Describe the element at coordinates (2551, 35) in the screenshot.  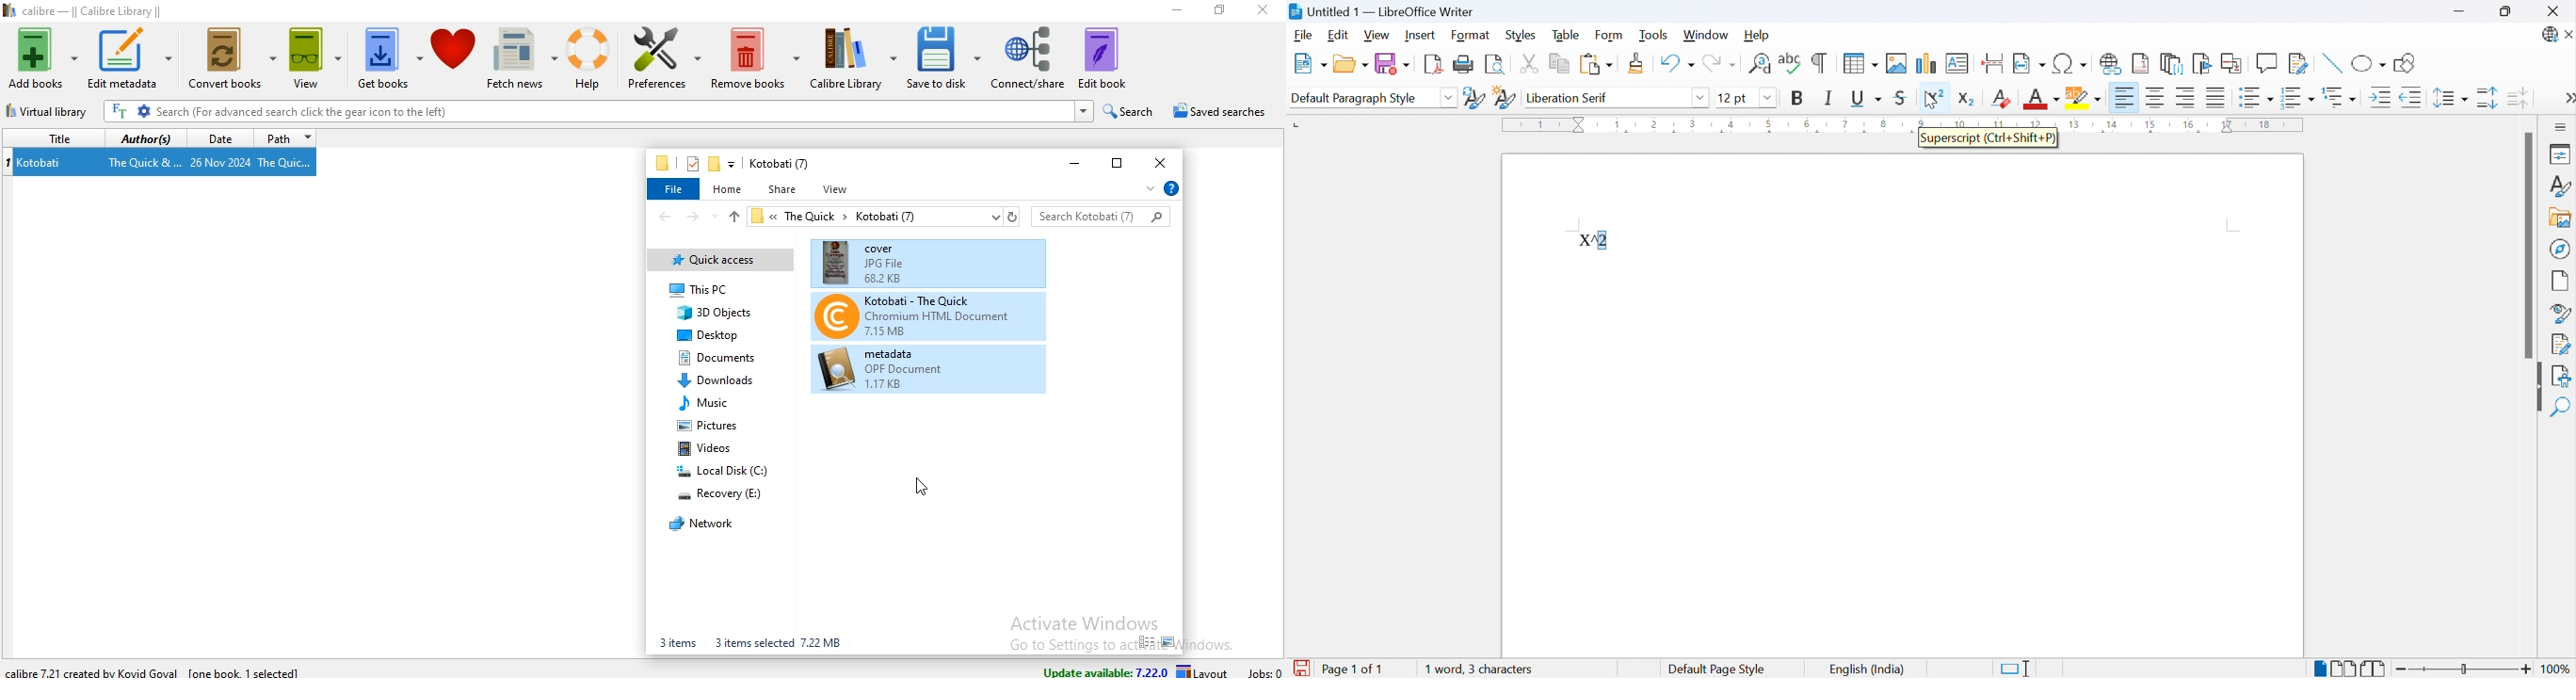
I see `LibreOffice update available` at that location.